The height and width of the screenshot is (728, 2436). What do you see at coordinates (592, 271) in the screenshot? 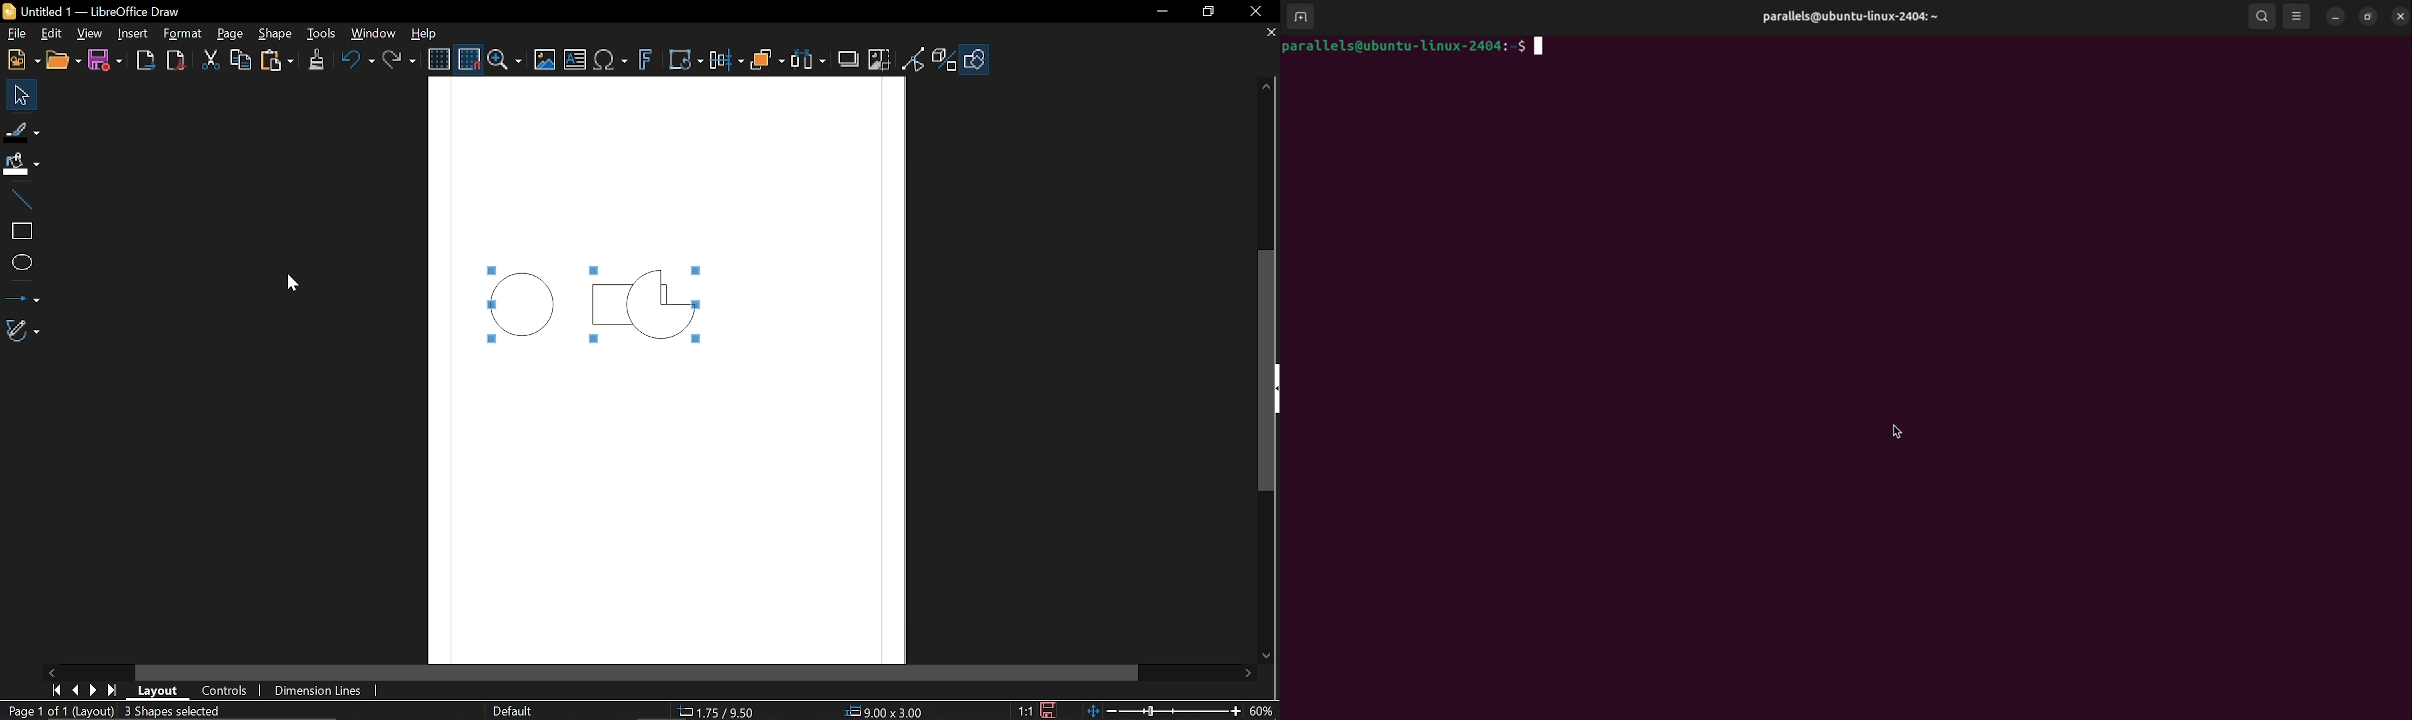
I see `Tiny square marked around the selected objects` at bounding box center [592, 271].